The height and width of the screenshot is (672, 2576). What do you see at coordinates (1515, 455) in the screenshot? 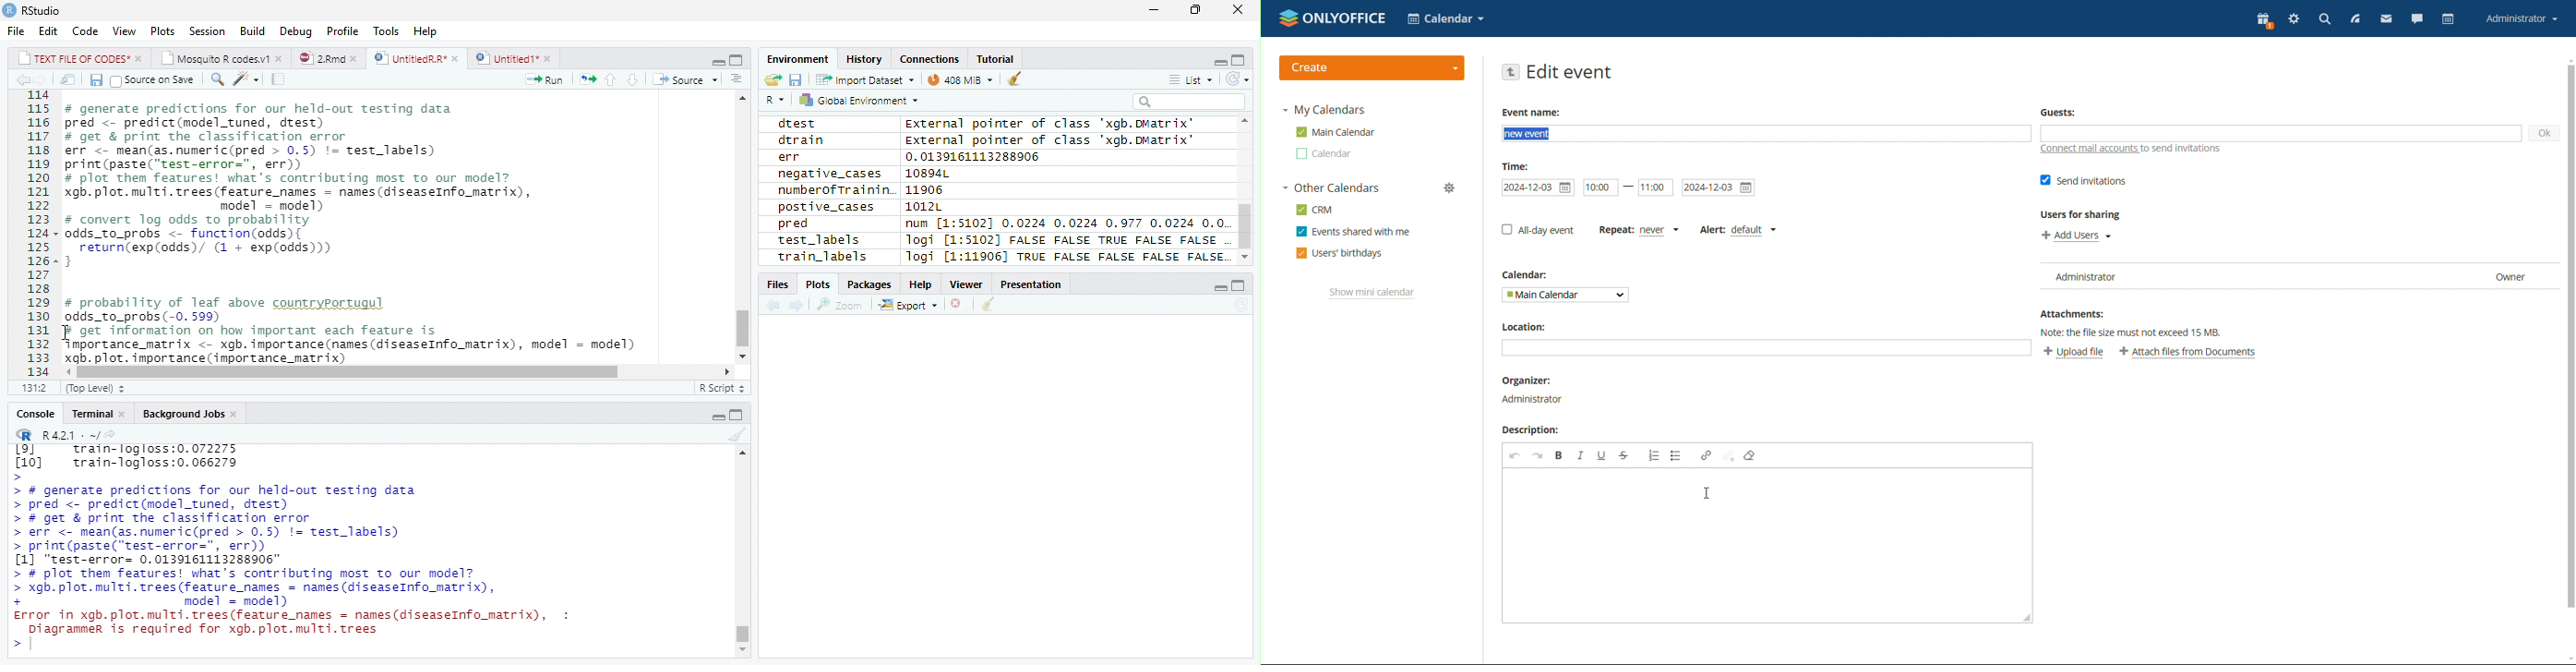
I see `undo` at bounding box center [1515, 455].